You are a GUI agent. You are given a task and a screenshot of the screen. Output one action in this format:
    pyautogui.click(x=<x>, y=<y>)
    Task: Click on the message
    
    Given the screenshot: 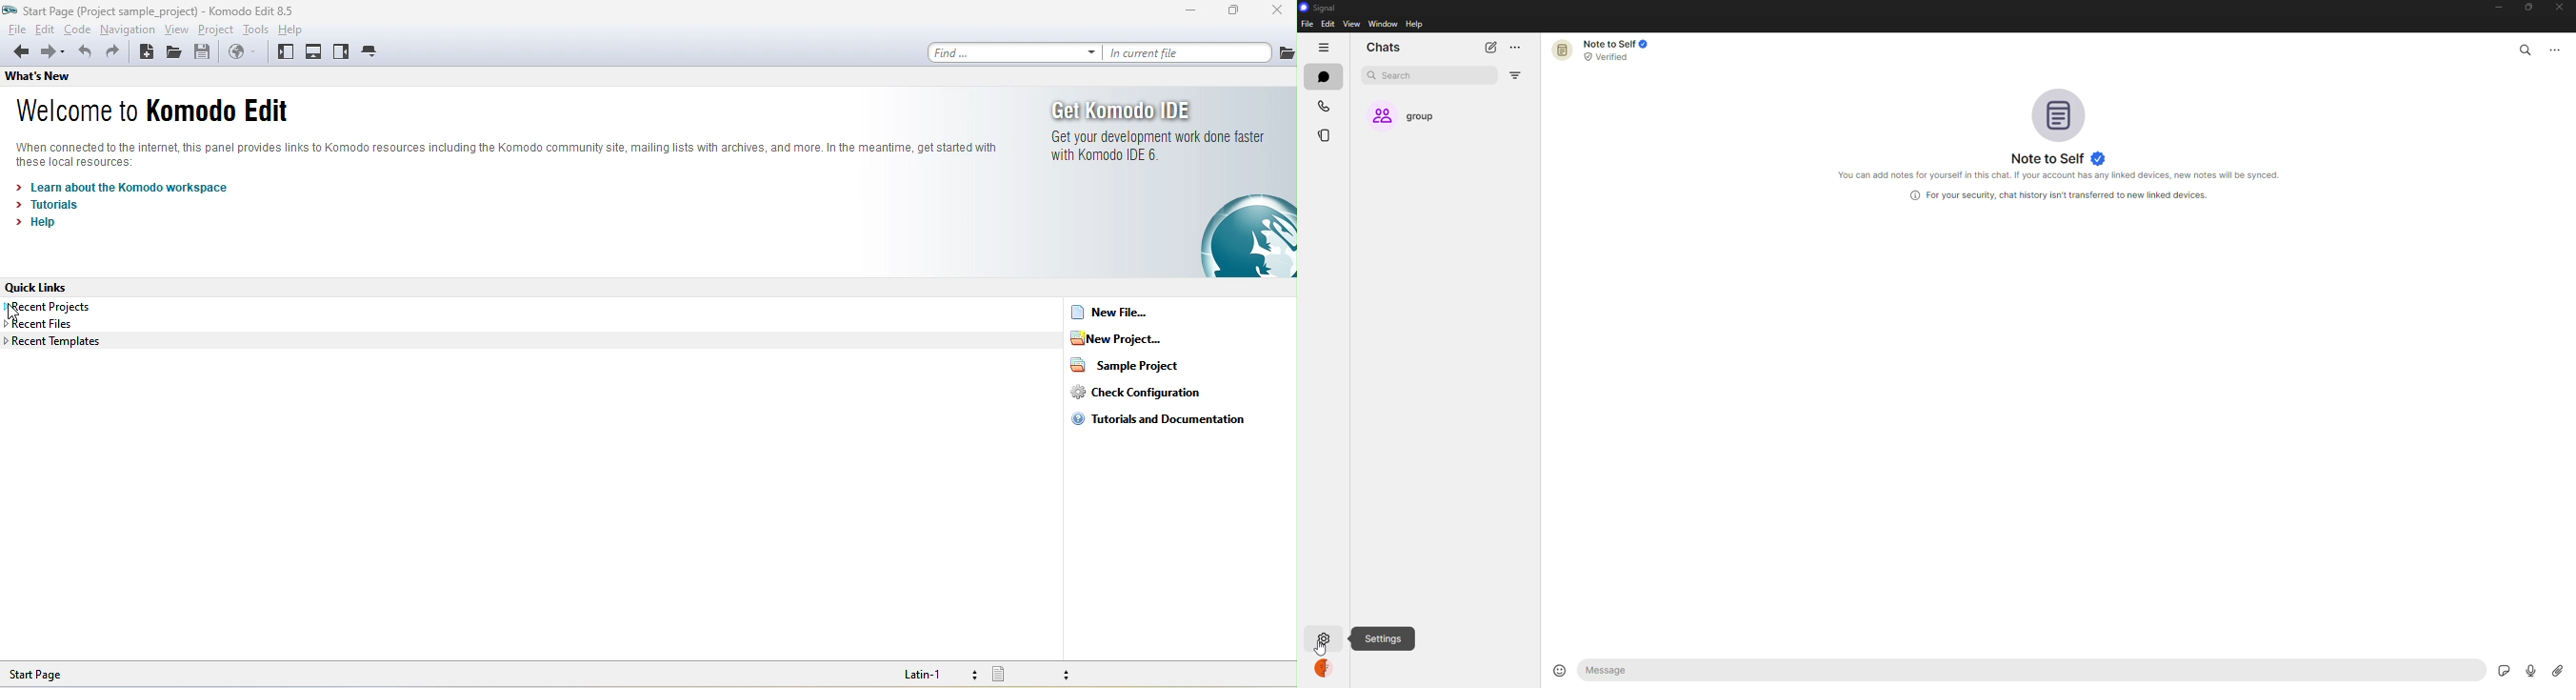 What is the action you would take?
    pyautogui.click(x=1669, y=671)
    